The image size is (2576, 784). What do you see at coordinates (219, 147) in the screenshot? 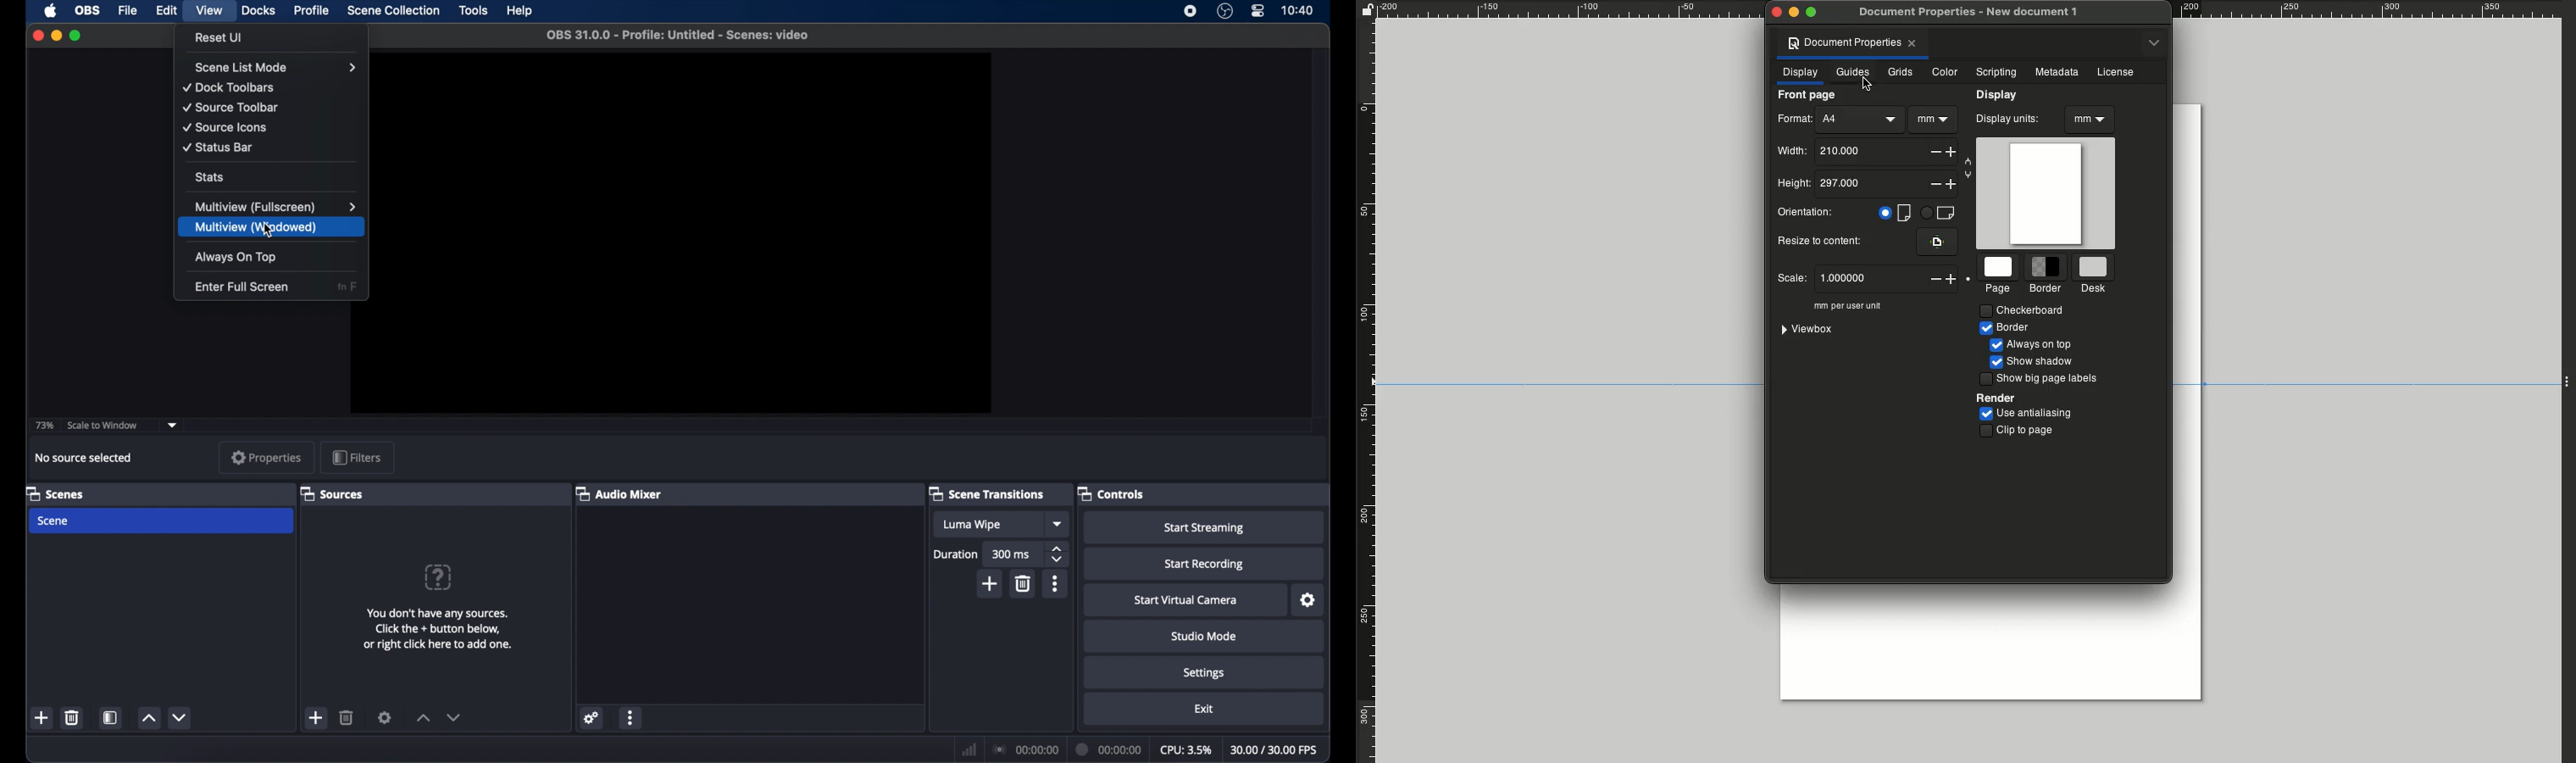
I see `status bar` at bounding box center [219, 147].